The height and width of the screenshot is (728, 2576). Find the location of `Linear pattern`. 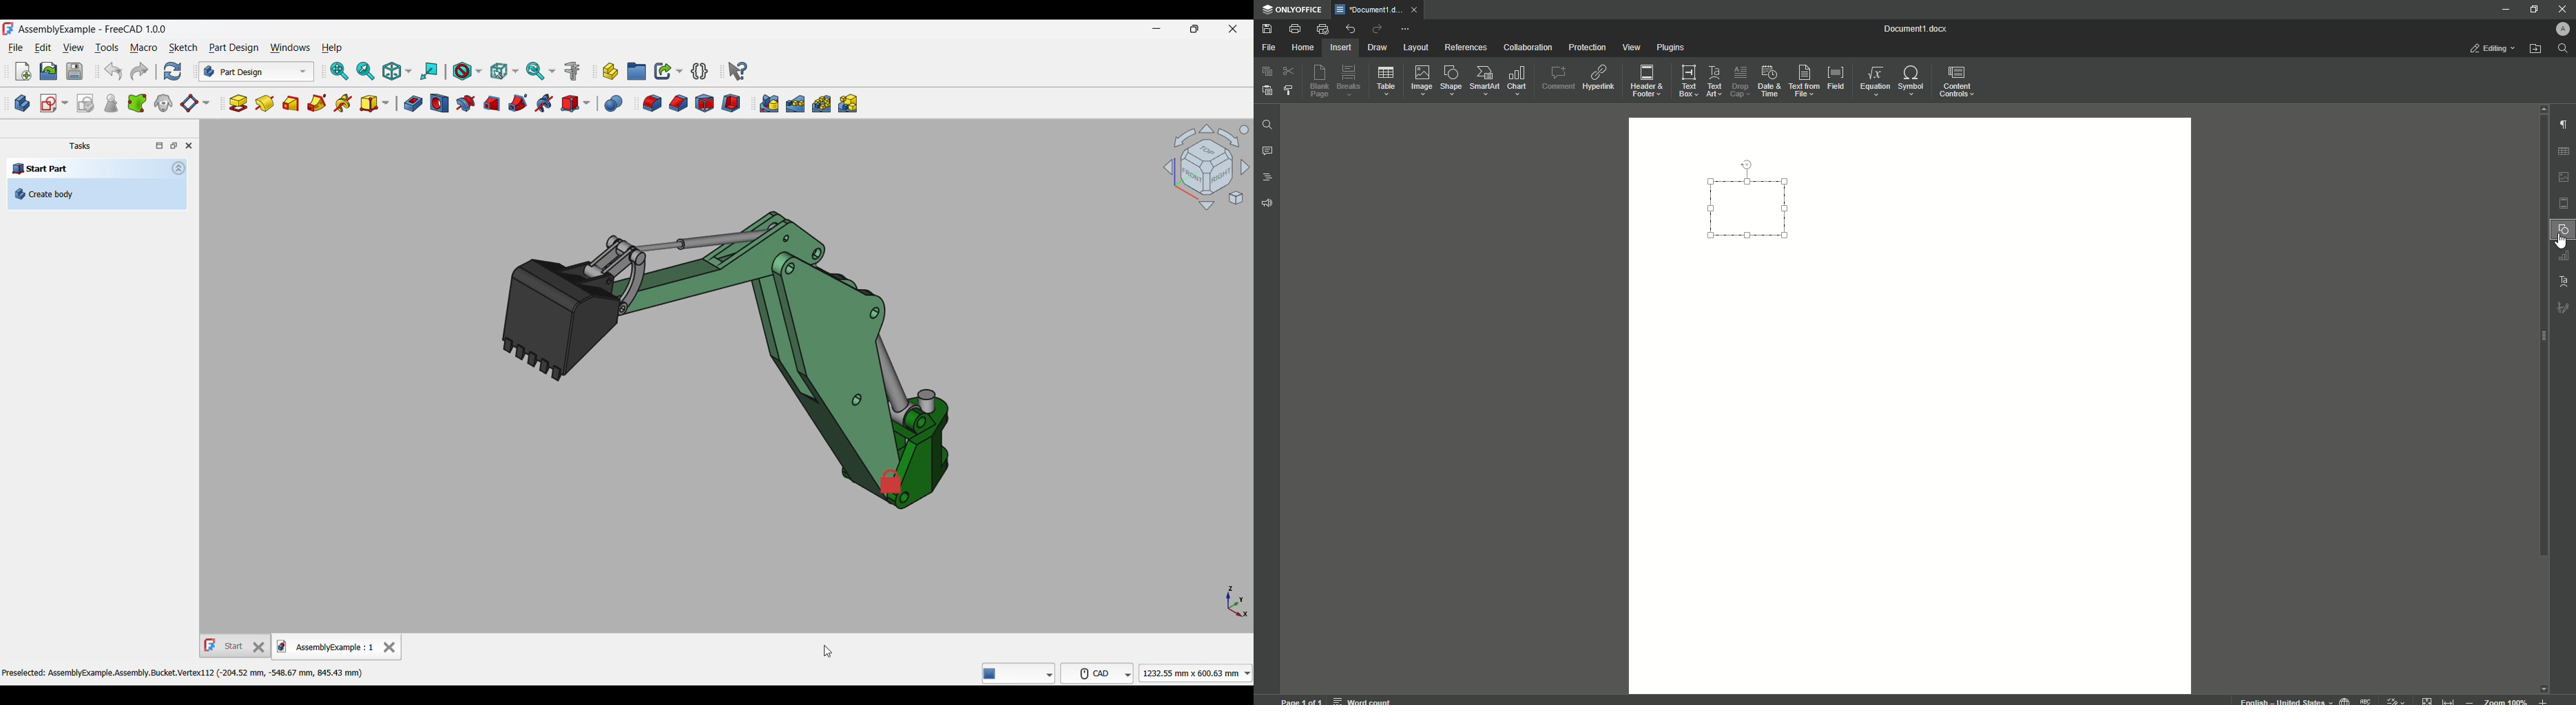

Linear pattern is located at coordinates (795, 104).